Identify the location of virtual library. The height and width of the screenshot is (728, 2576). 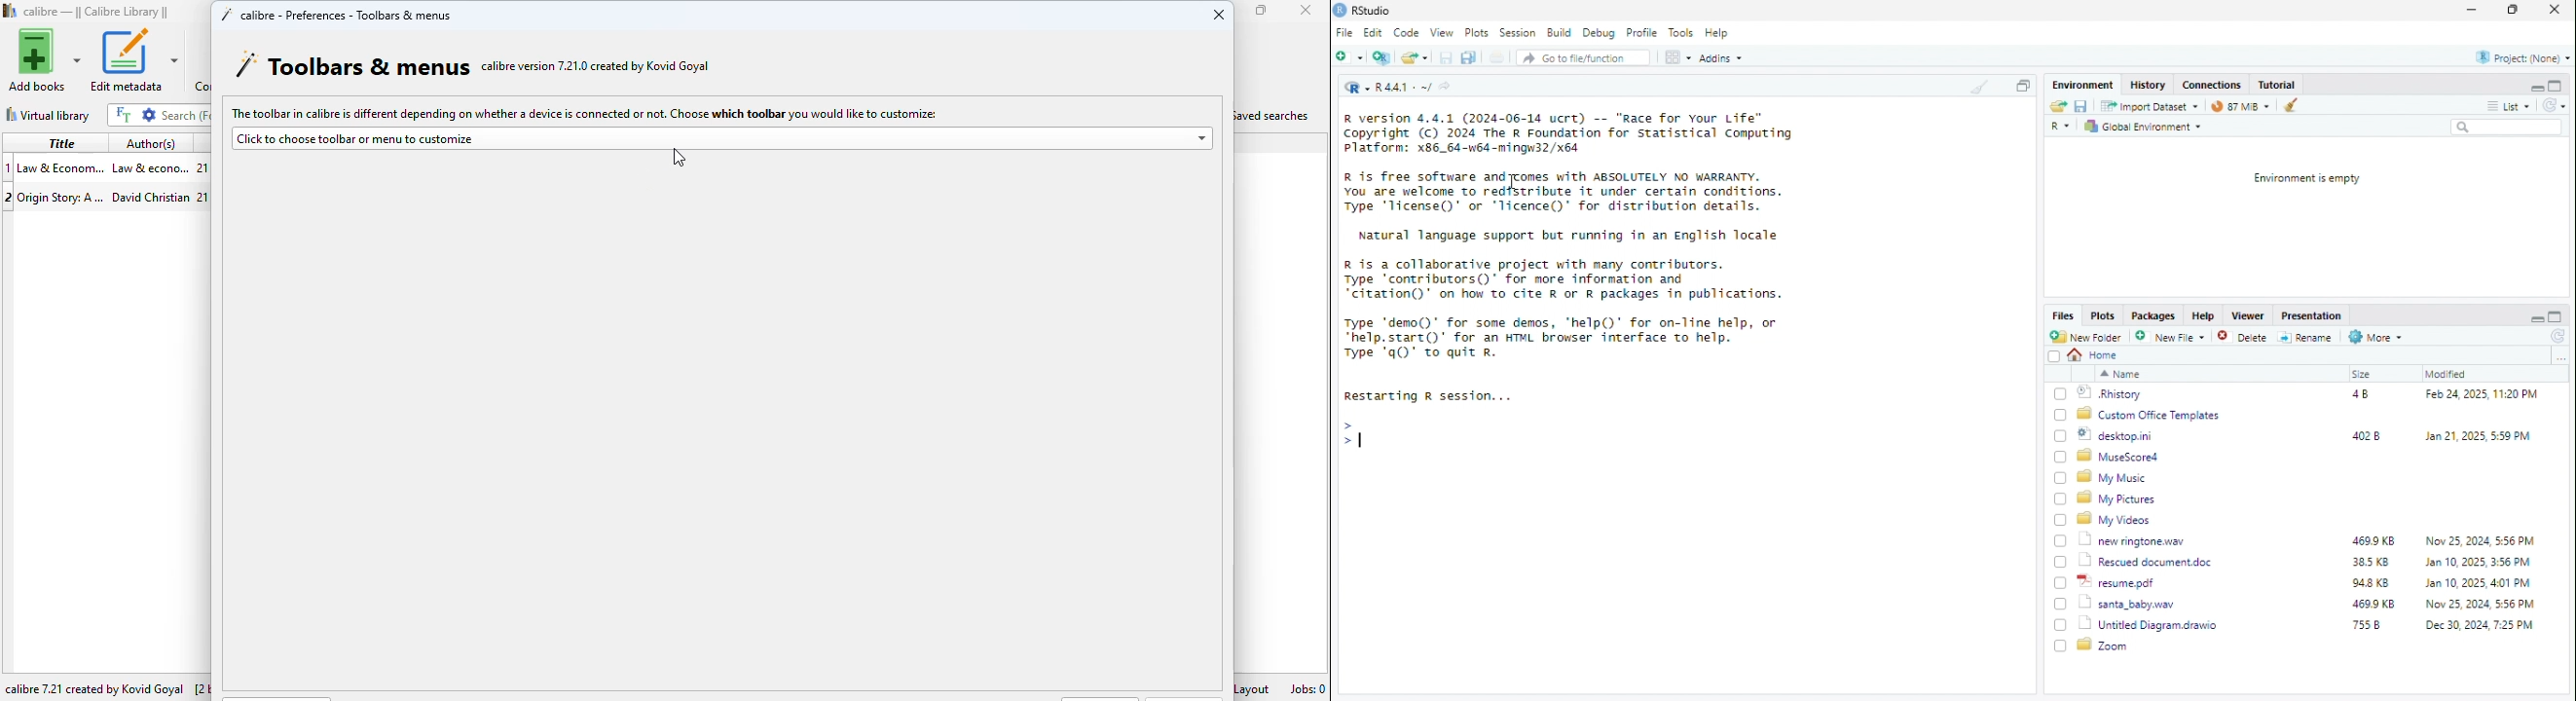
(48, 115).